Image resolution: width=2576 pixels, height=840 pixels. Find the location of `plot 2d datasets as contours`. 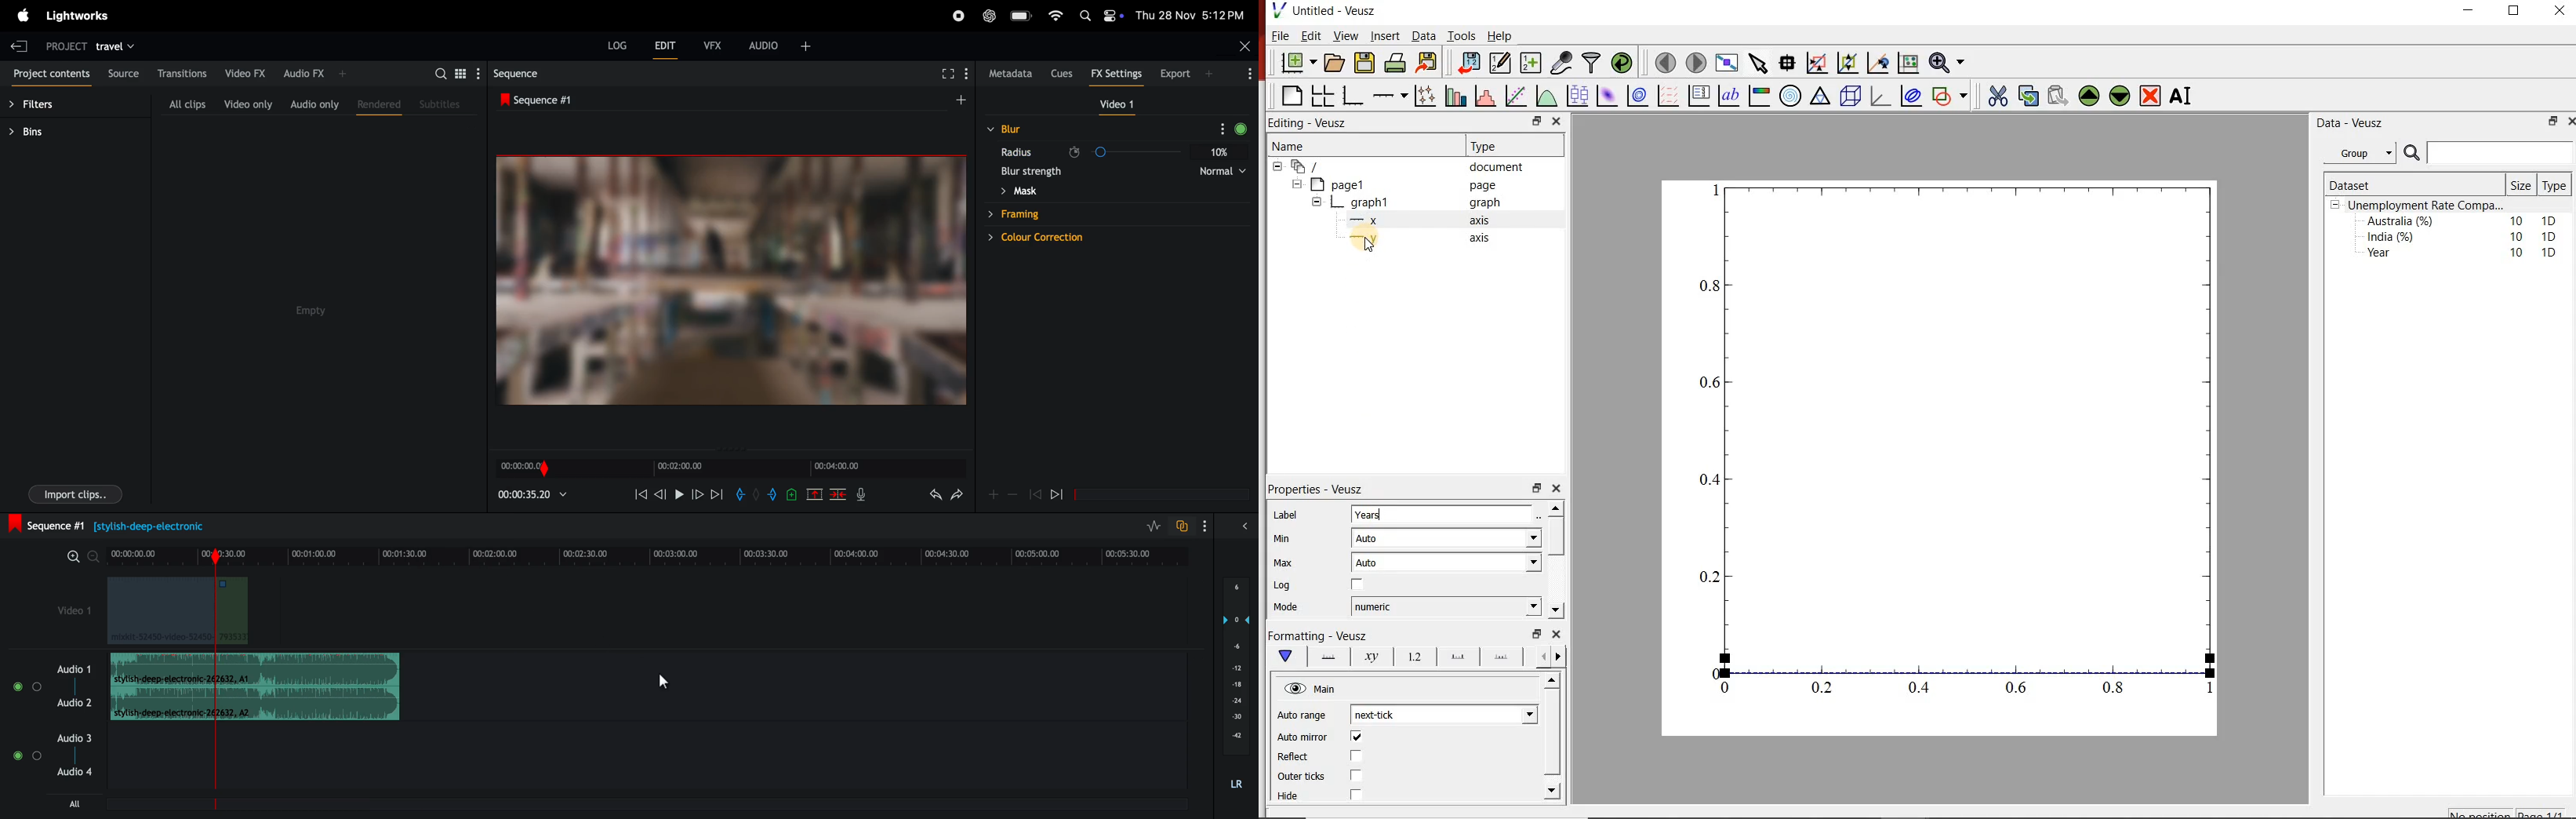

plot 2d datasets as contours is located at coordinates (1637, 96).